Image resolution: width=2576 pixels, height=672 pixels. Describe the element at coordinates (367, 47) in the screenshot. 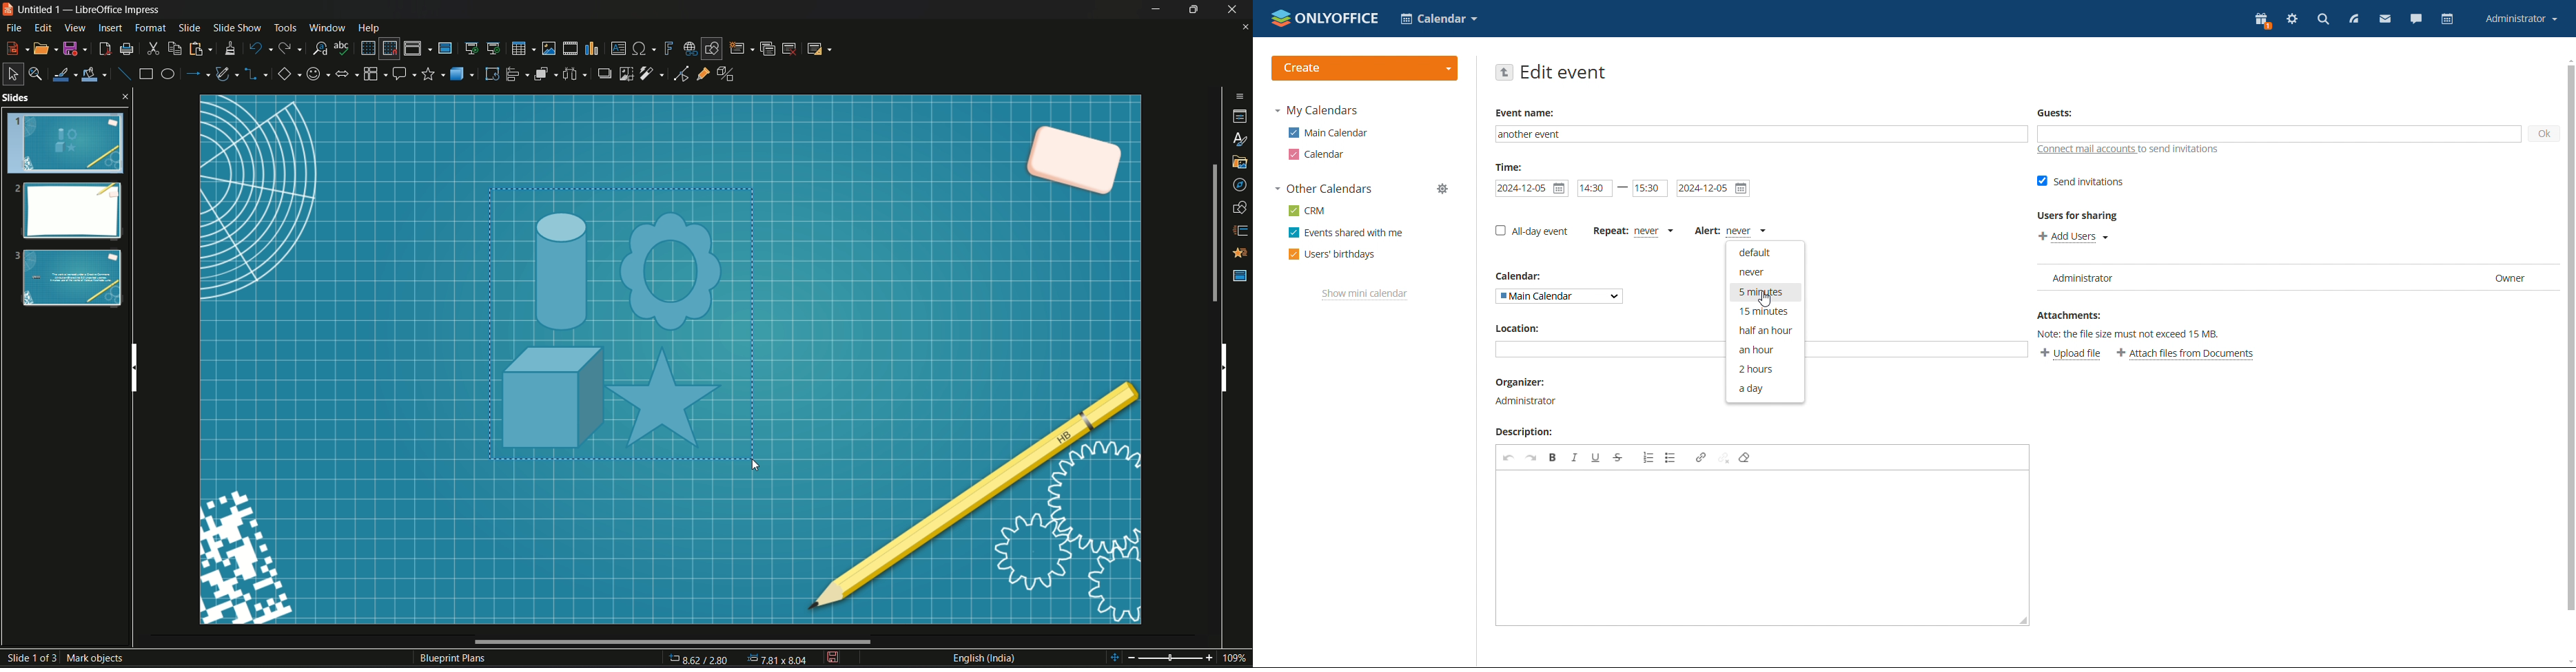

I see `display grid` at that location.